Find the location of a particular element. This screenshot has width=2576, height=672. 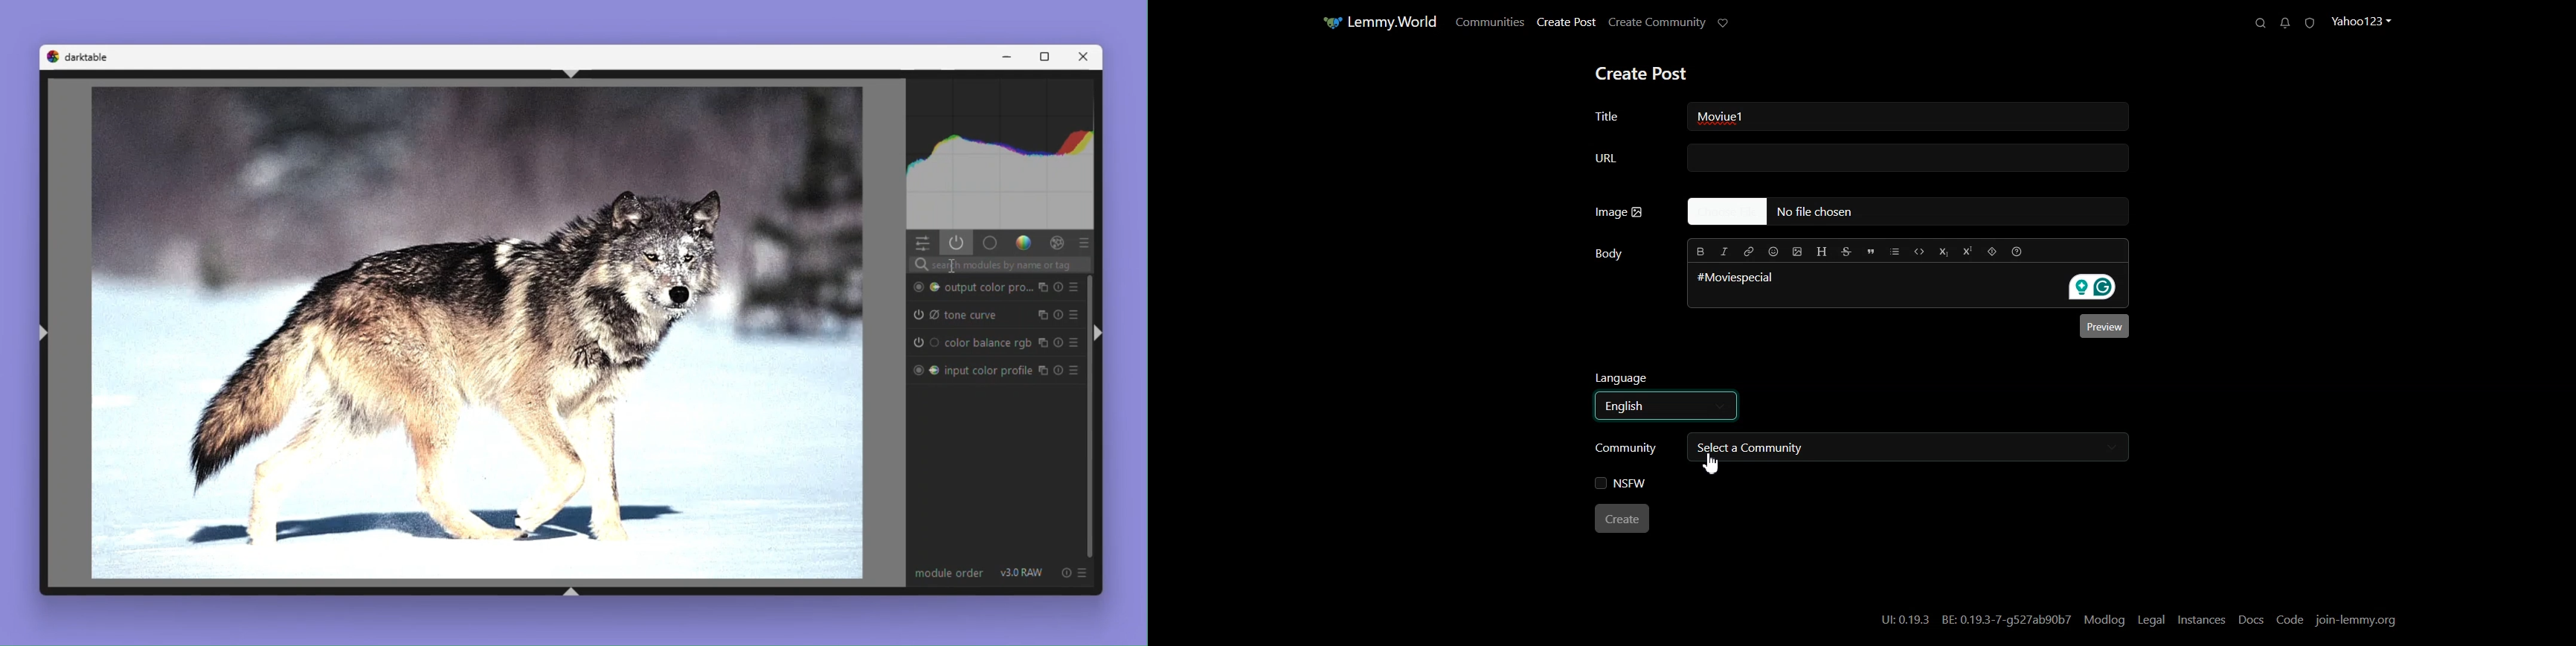

Grammarly extension is located at coordinates (2098, 288).